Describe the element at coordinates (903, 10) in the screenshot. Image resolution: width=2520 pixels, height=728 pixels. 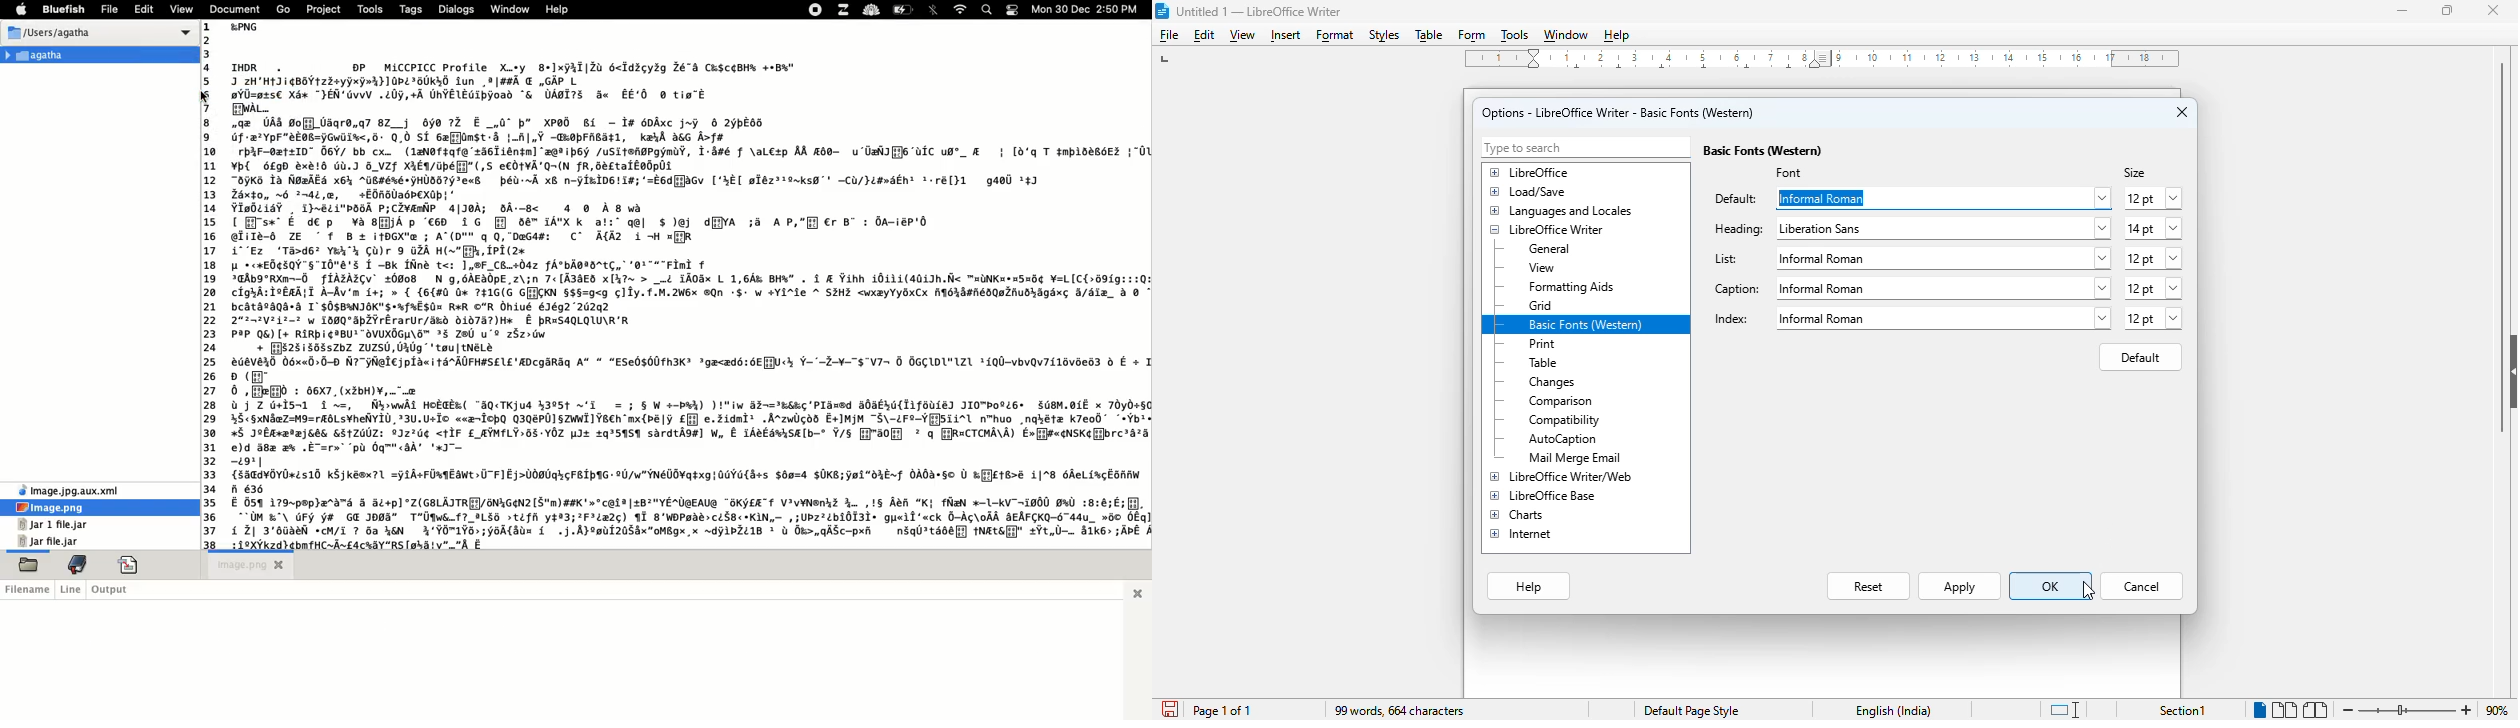
I see `charge` at that location.